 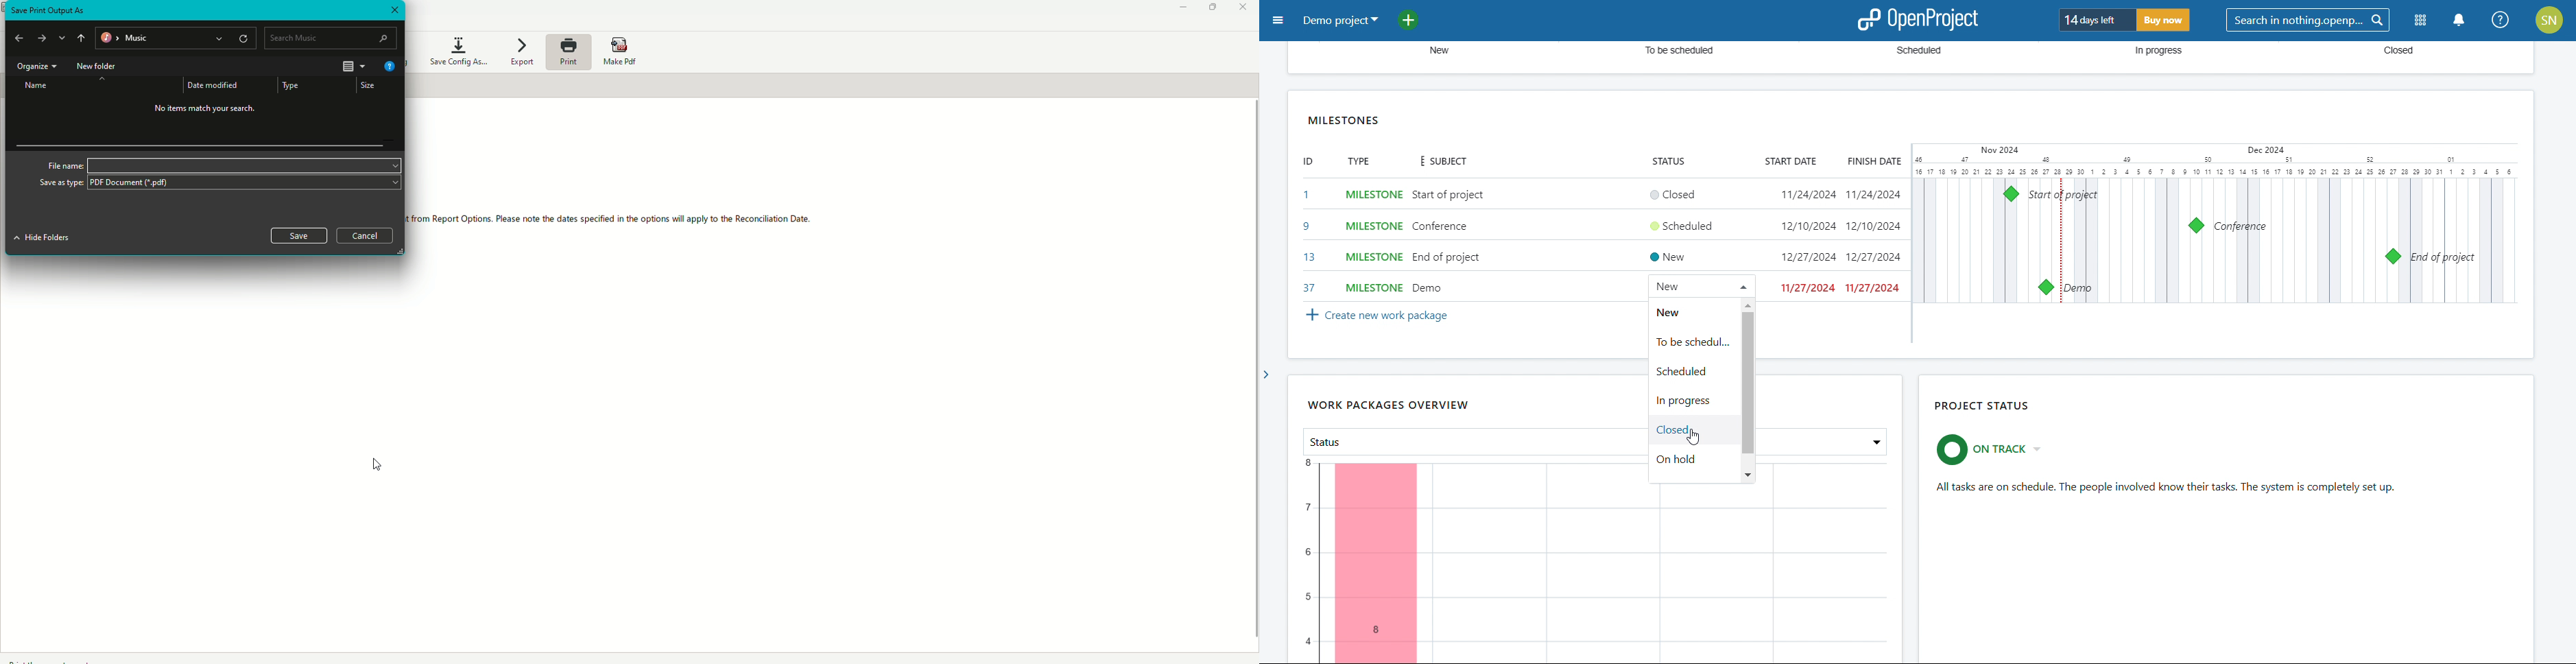 I want to click on open sidebar menu, so click(x=1279, y=20).